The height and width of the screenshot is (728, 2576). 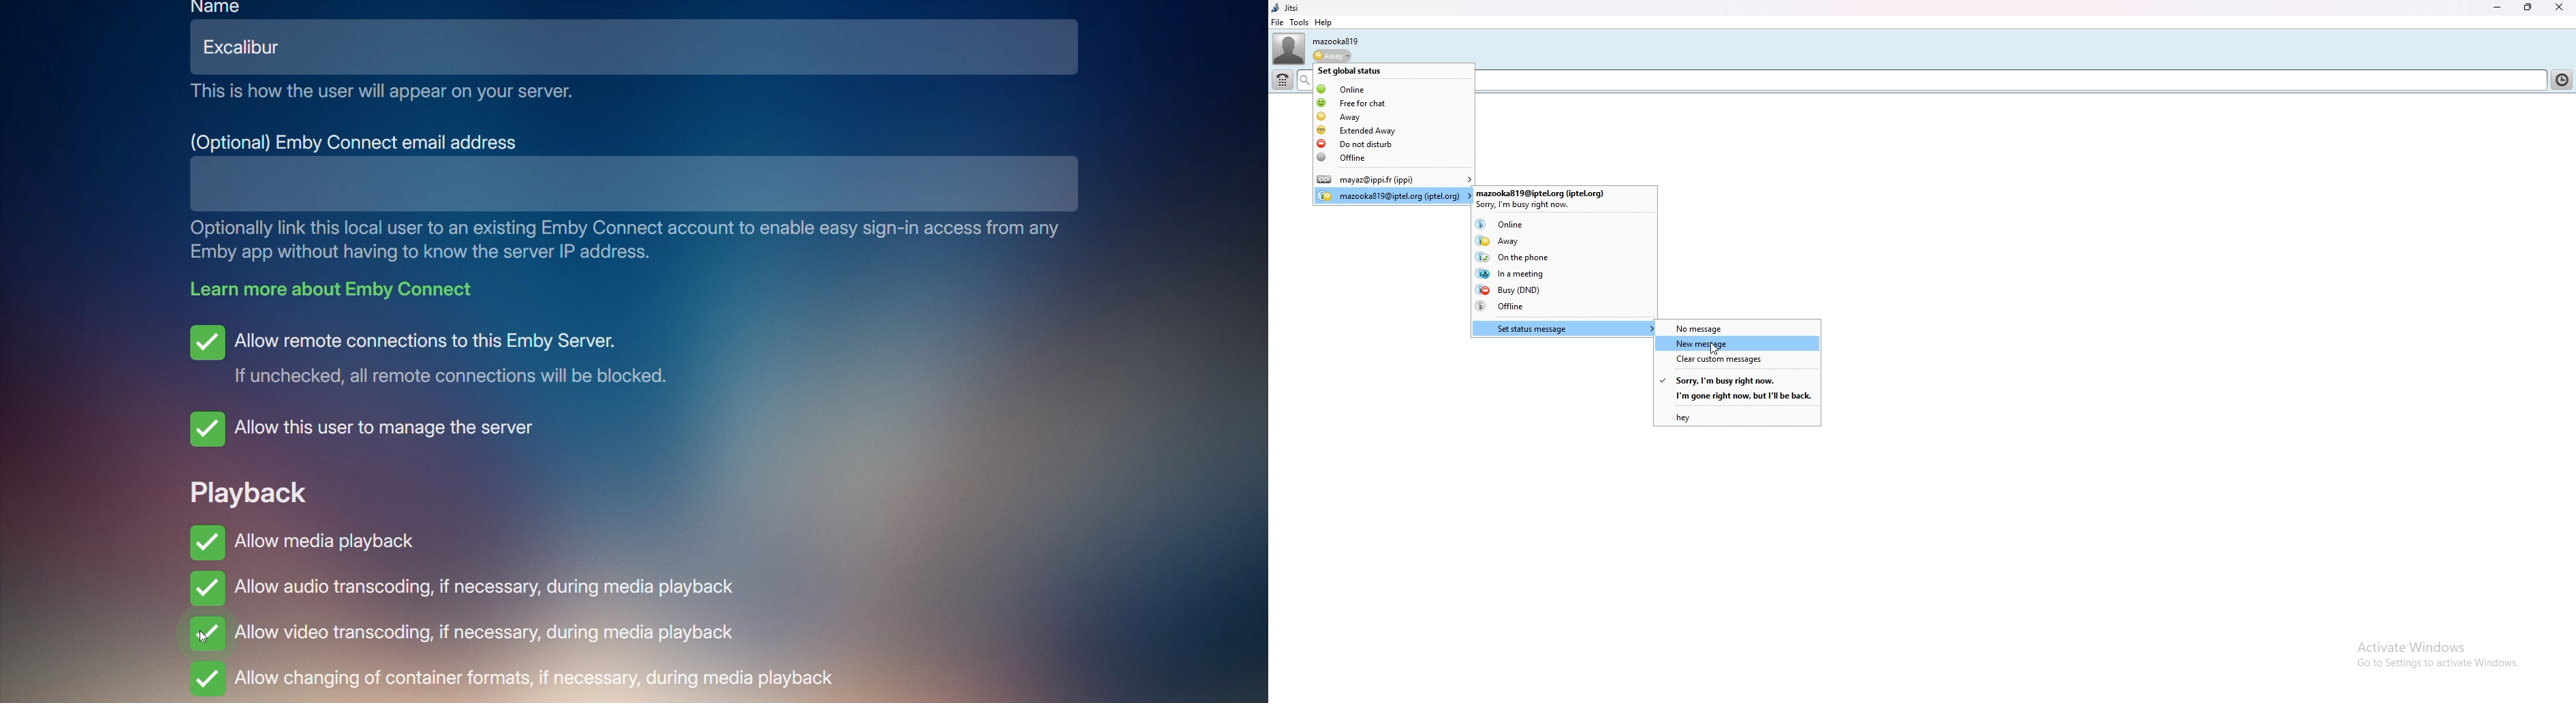 I want to click on dialpad, so click(x=1283, y=80).